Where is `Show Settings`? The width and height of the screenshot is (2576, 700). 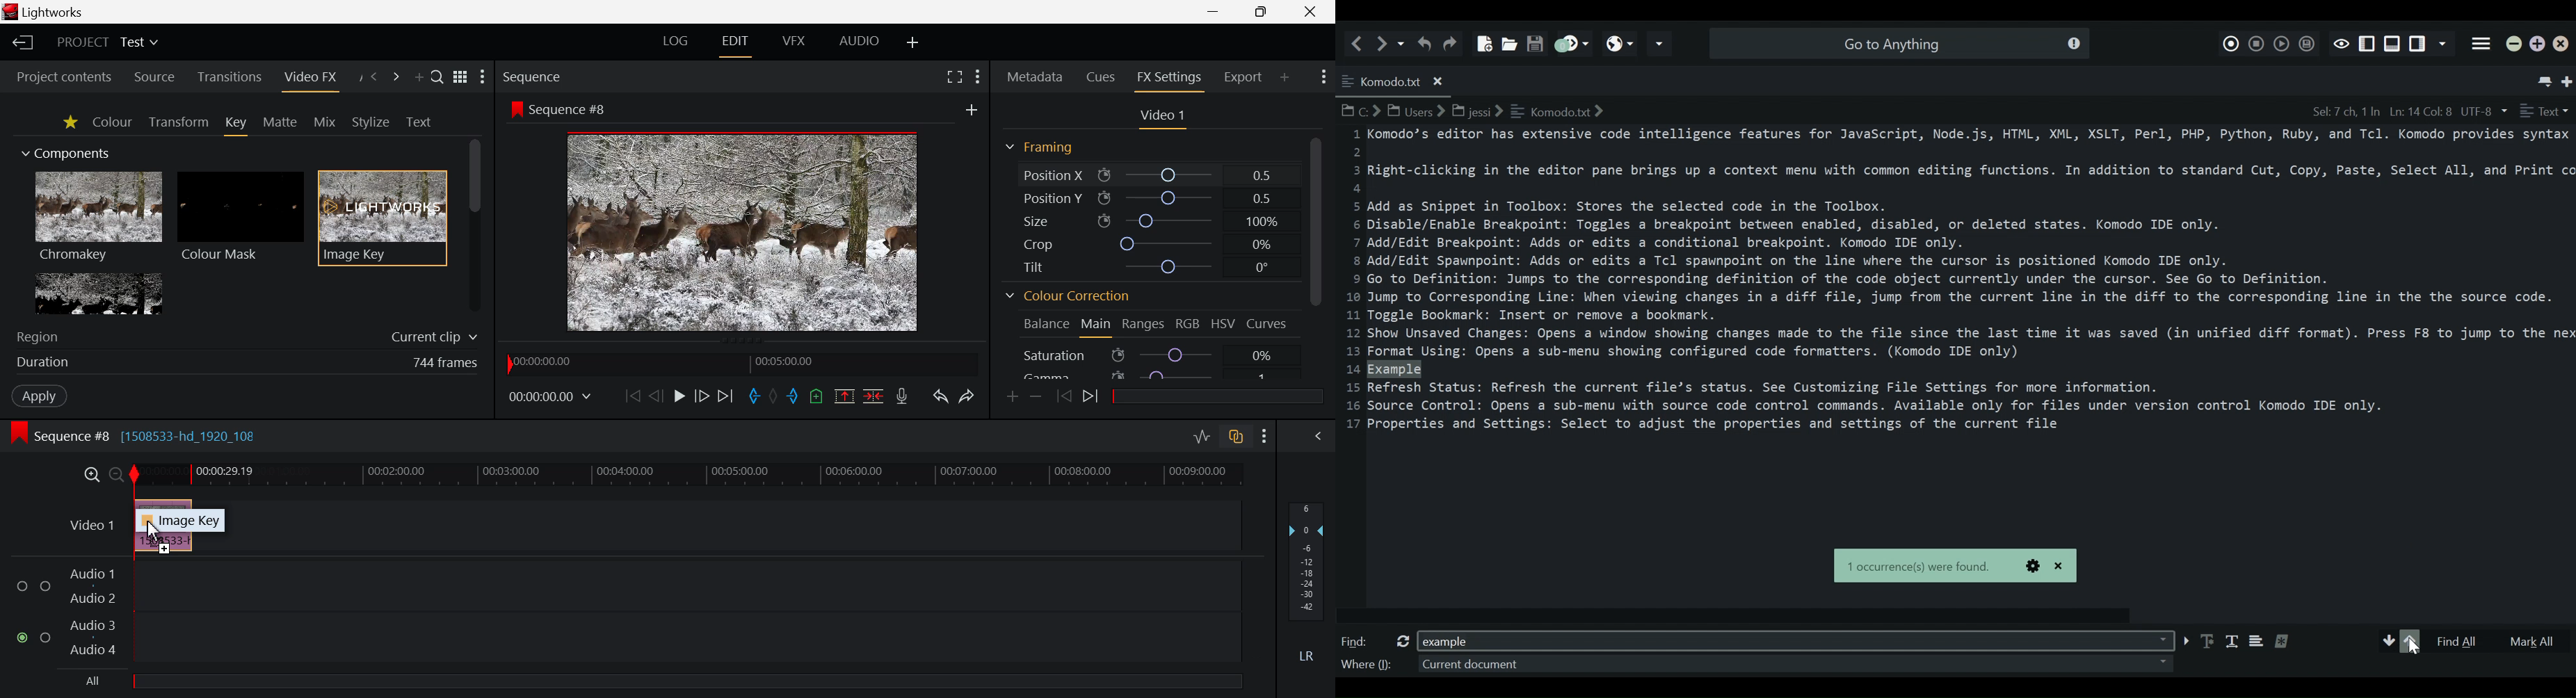 Show Settings is located at coordinates (1323, 76).